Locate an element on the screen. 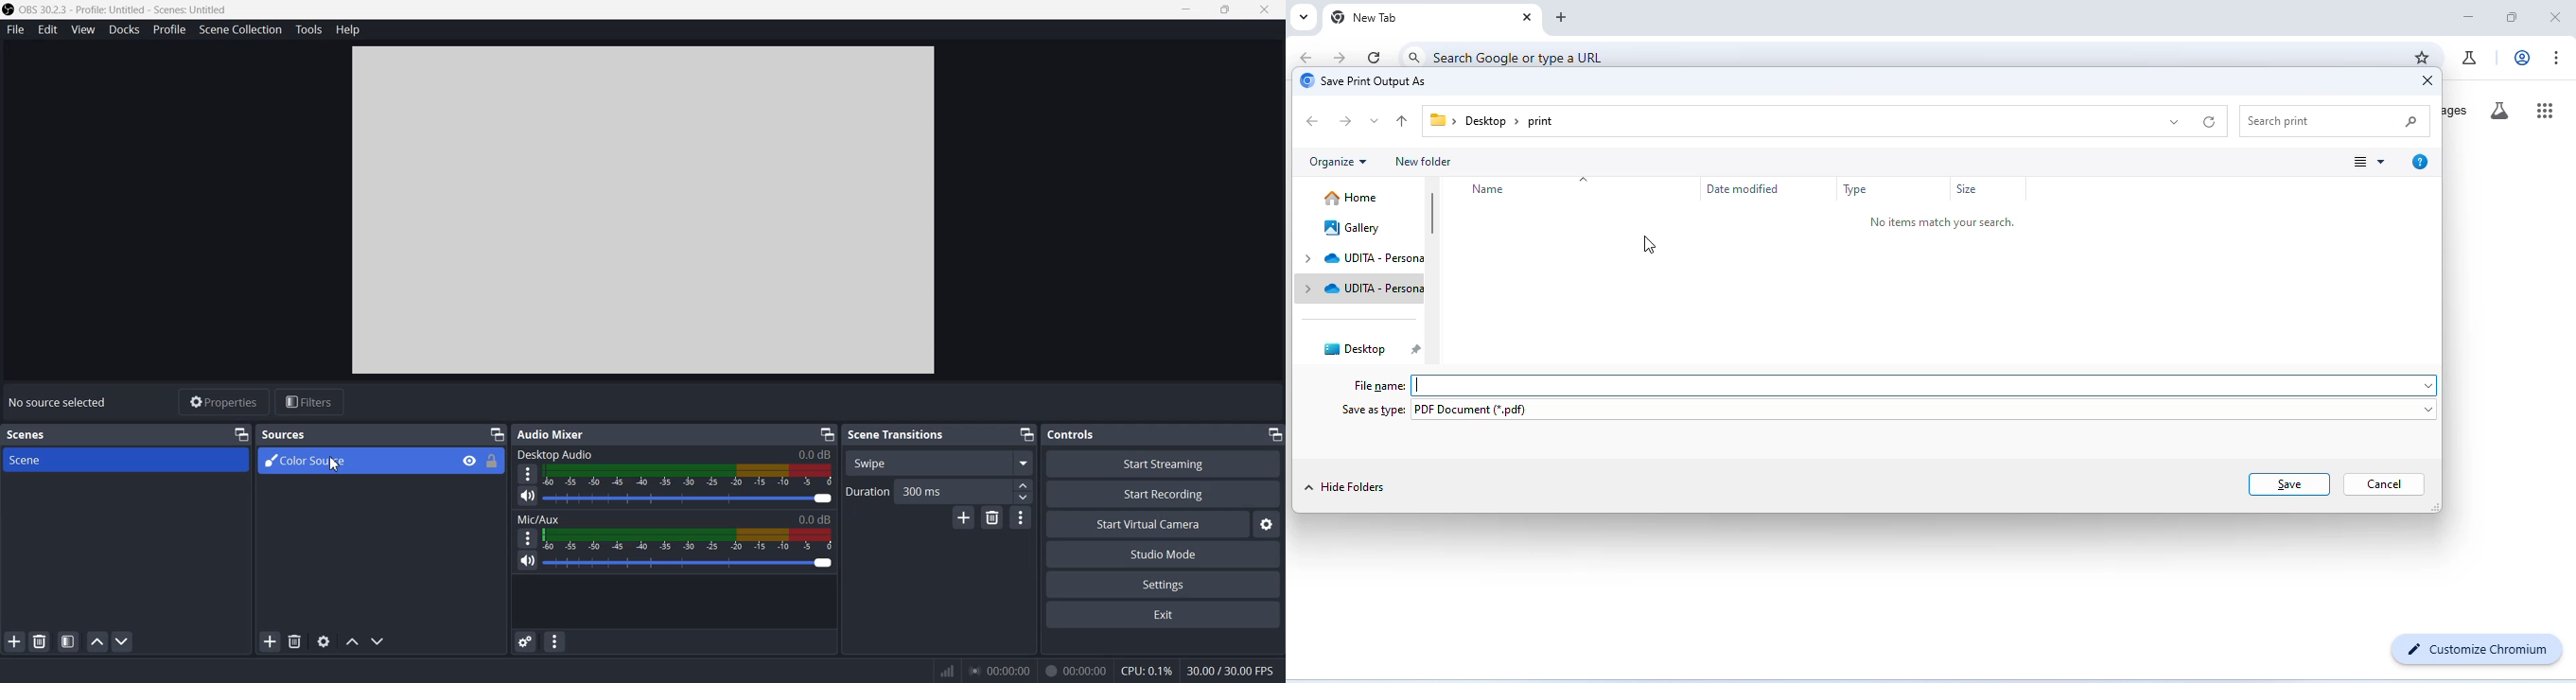  drop down is located at coordinates (1376, 120).